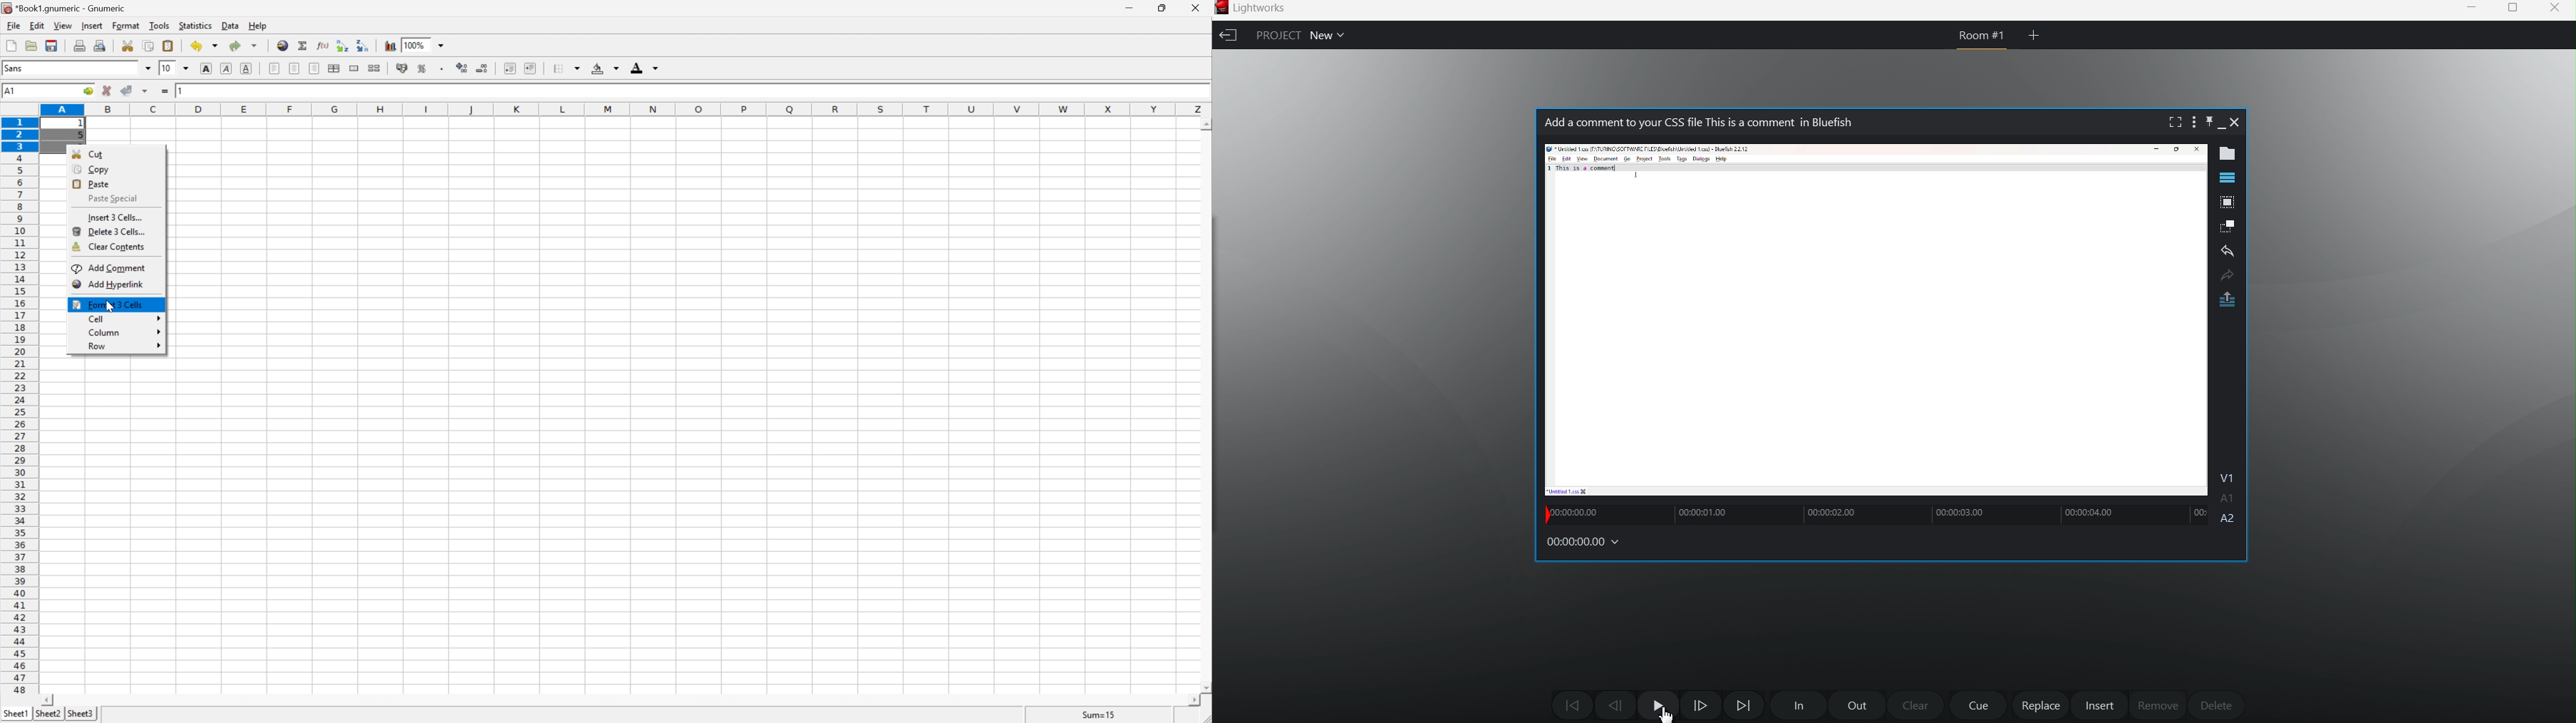 The width and height of the screenshot is (2576, 728). Describe the element at coordinates (99, 45) in the screenshot. I see `print preview` at that location.